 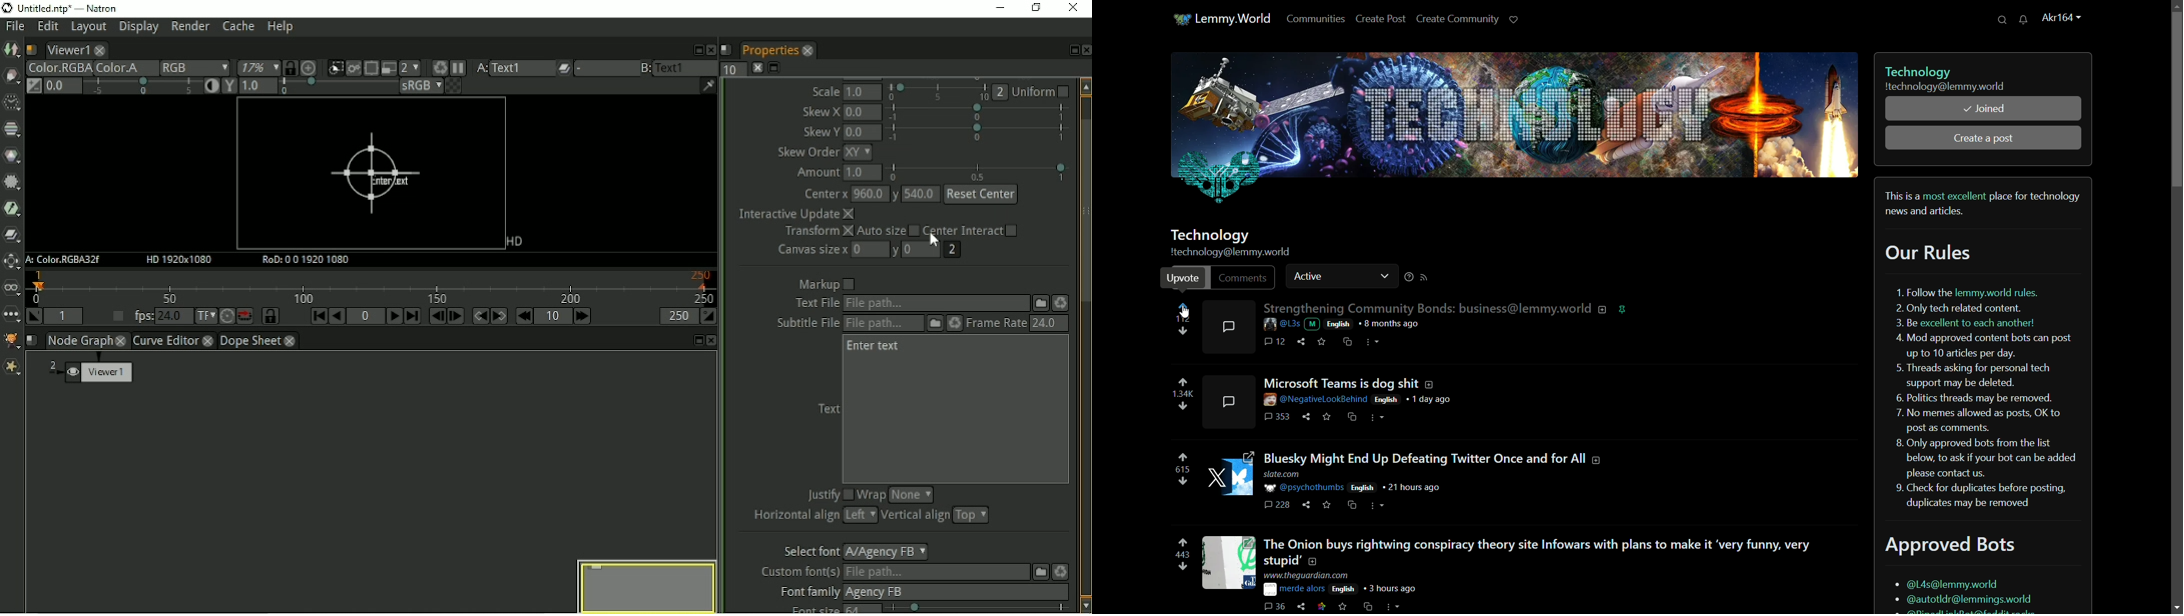 I want to click on scroll bar, so click(x=2177, y=99).